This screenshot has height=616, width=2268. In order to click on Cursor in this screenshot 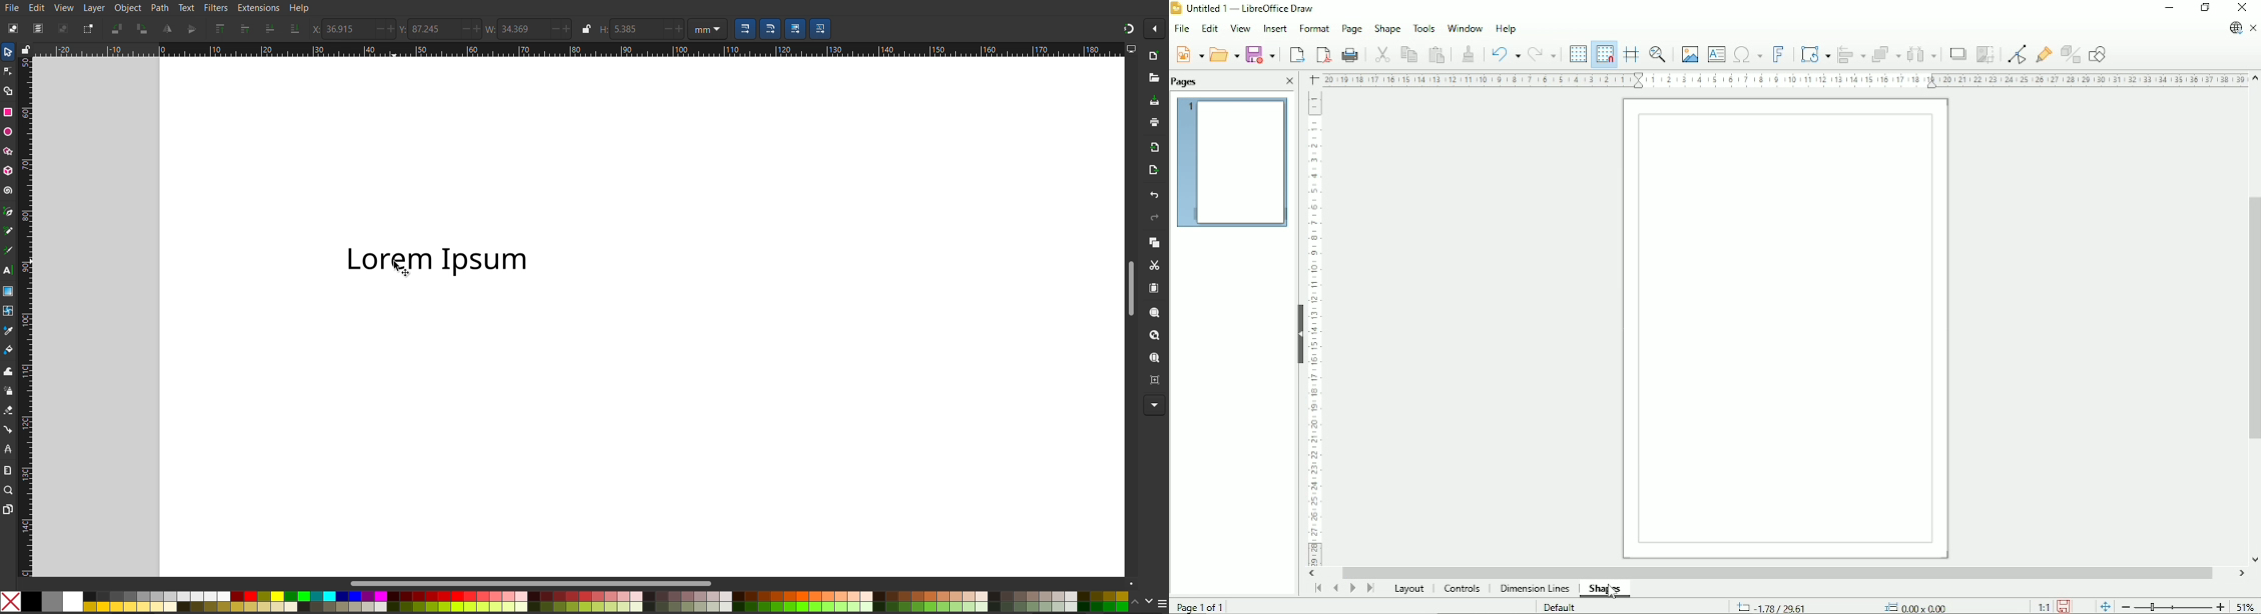, I will do `click(1611, 592)`.